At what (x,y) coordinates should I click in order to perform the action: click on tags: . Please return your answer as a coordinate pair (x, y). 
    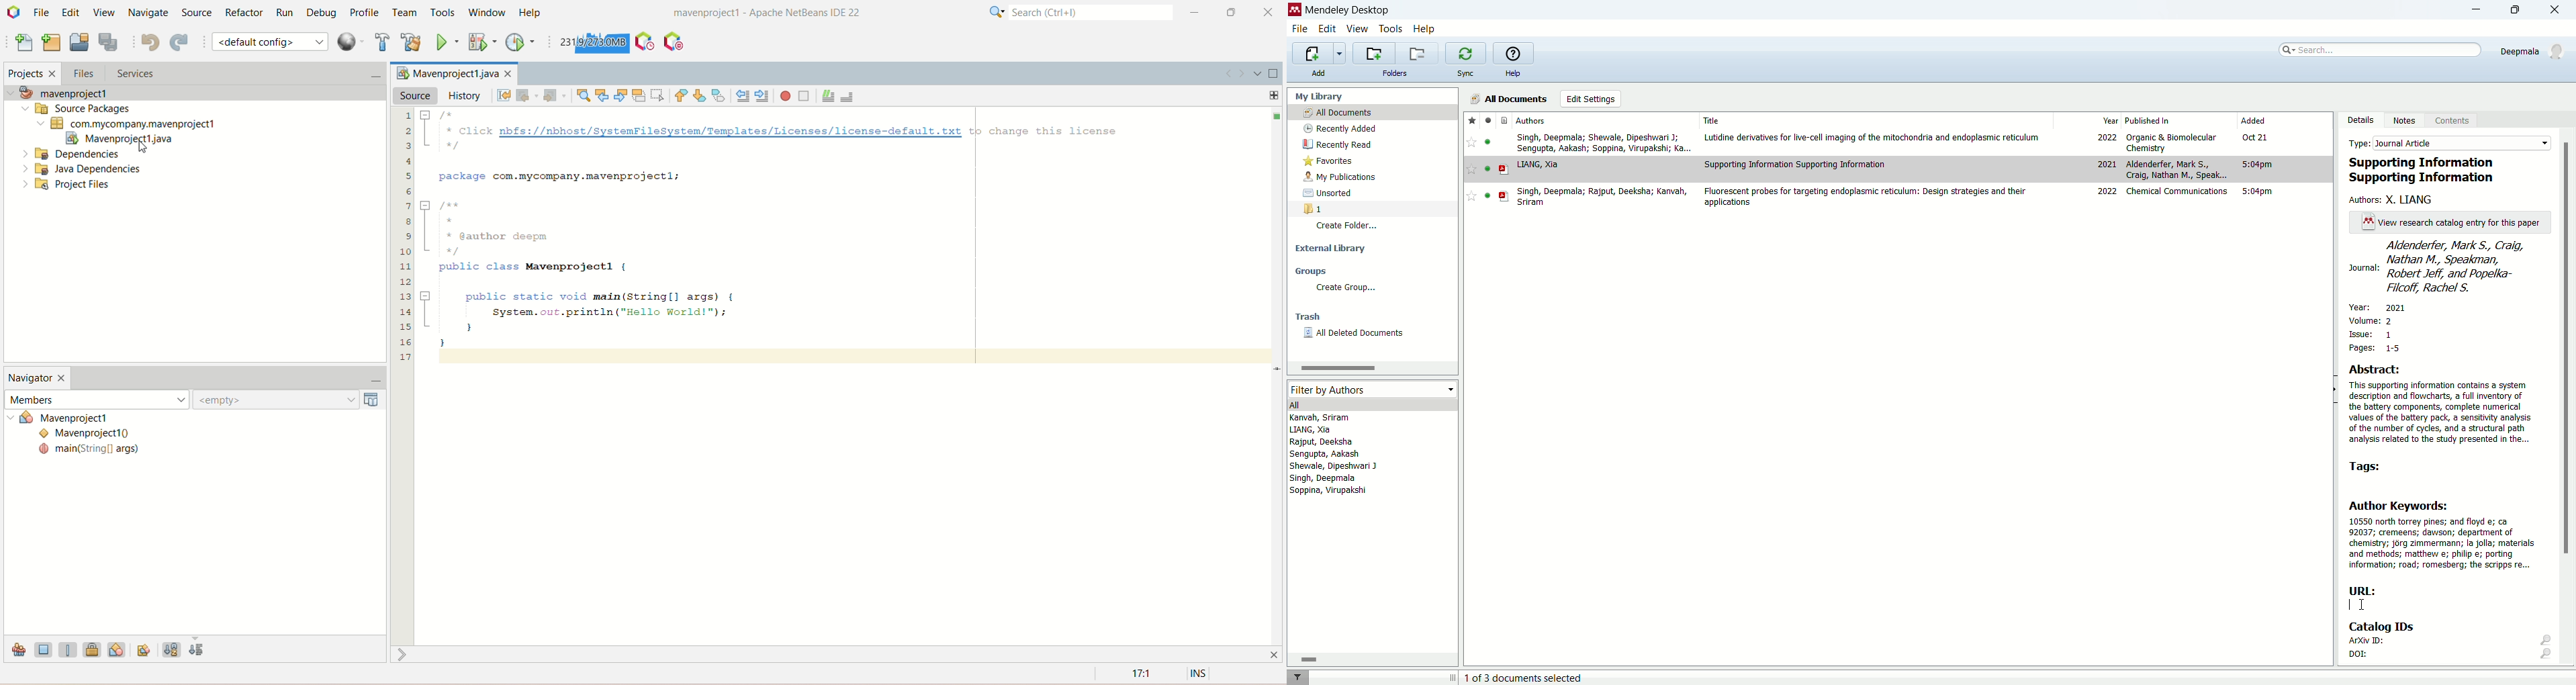
    Looking at the image, I should click on (2371, 466).